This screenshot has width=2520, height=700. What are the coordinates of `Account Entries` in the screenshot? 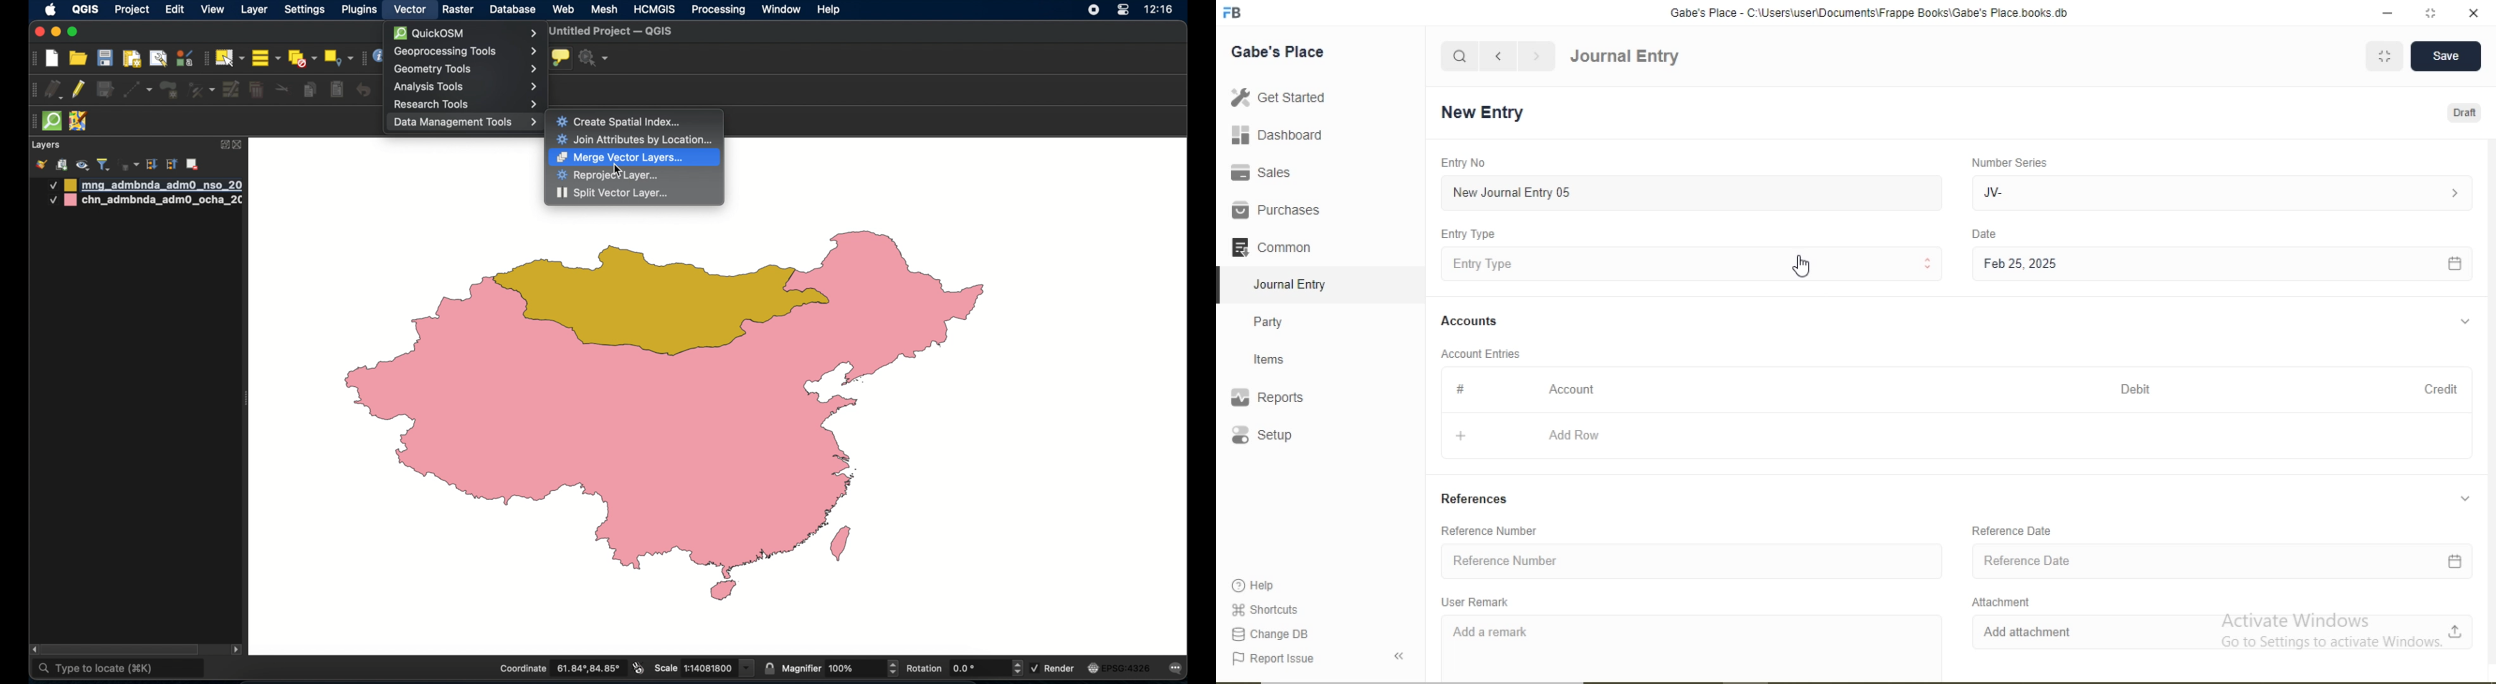 It's located at (1479, 352).